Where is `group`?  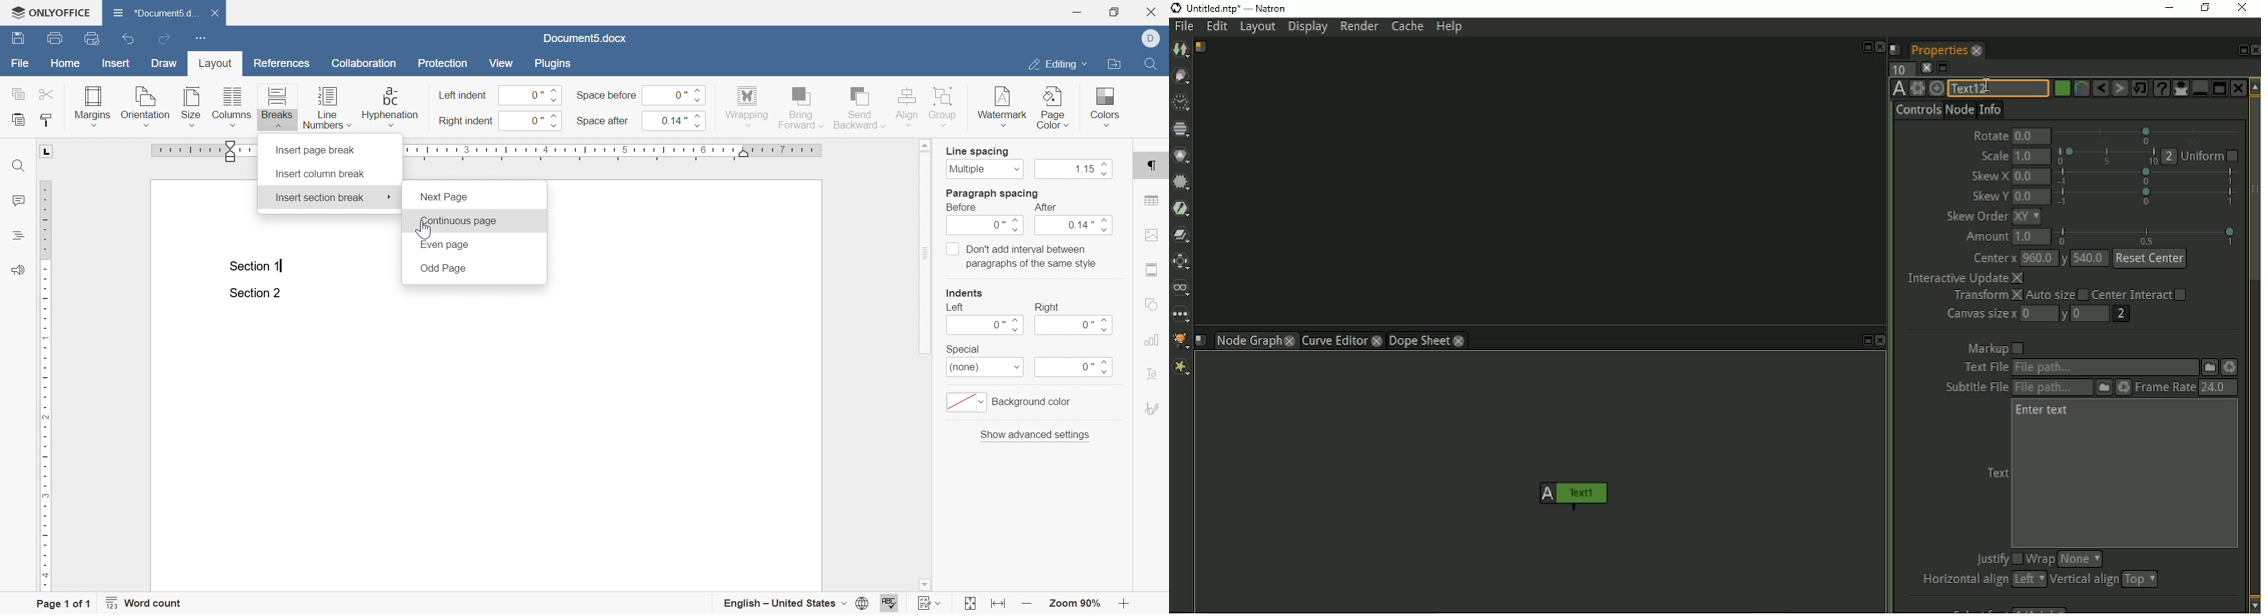 group is located at coordinates (947, 107).